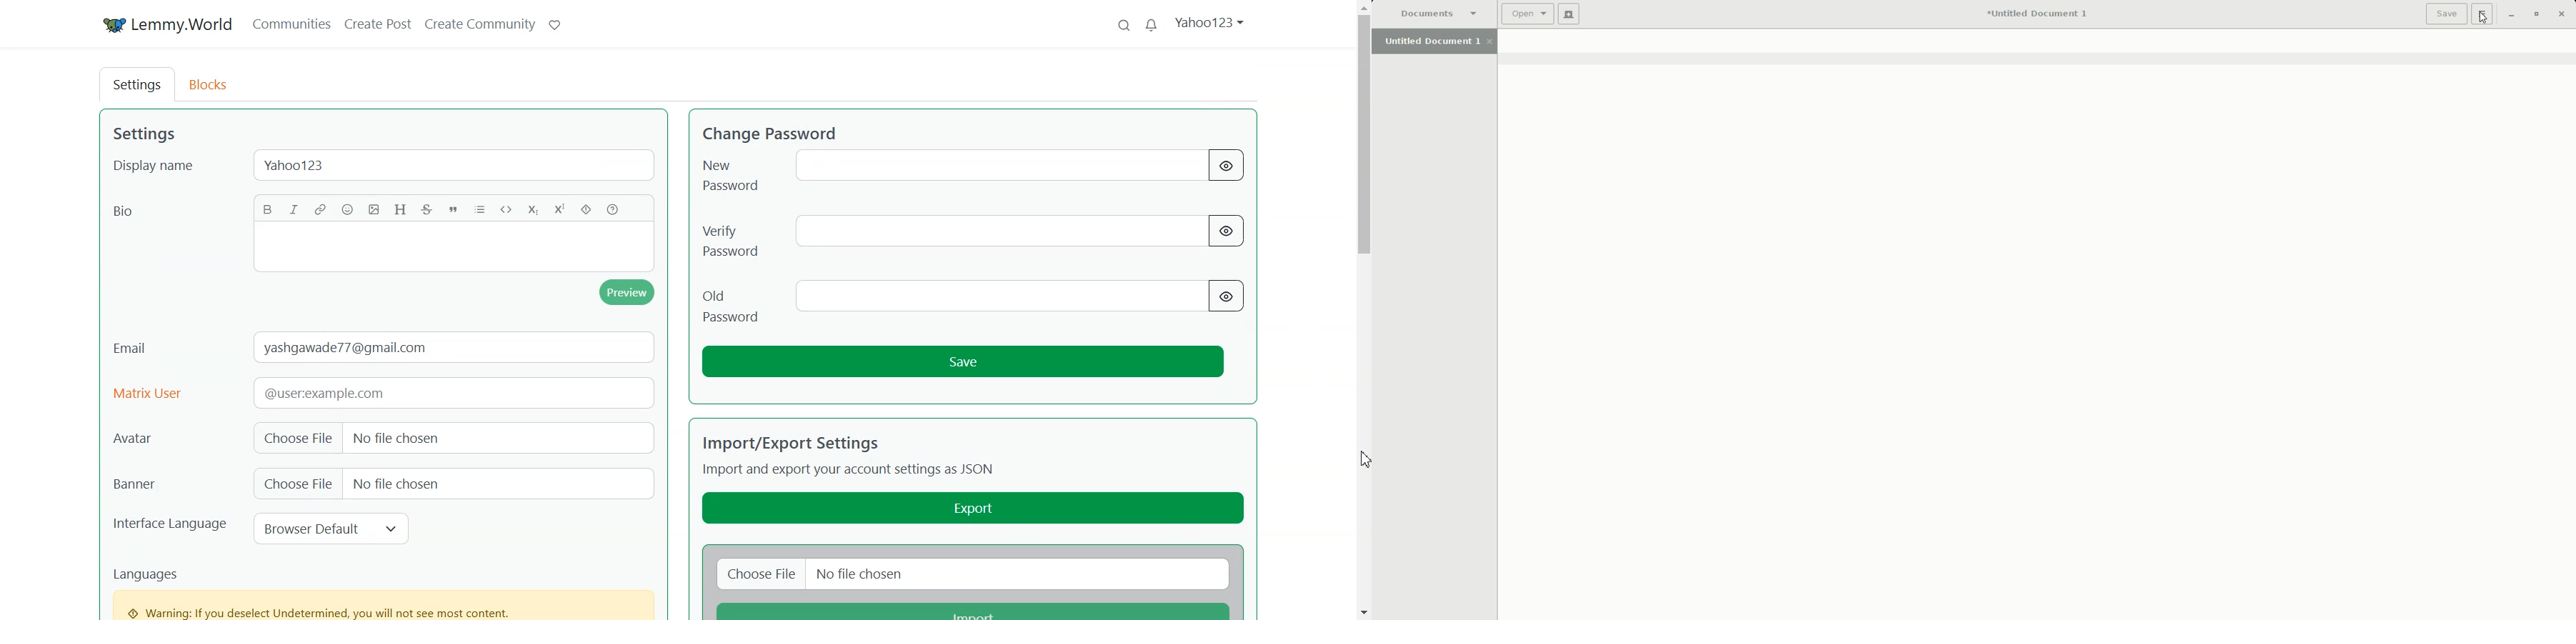 The height and width of the screenshot is (644, 2576). What do you see at coordinates (613, 208) in the screenshot?
I see `Formatting Help` at bounding box center [613, 208].